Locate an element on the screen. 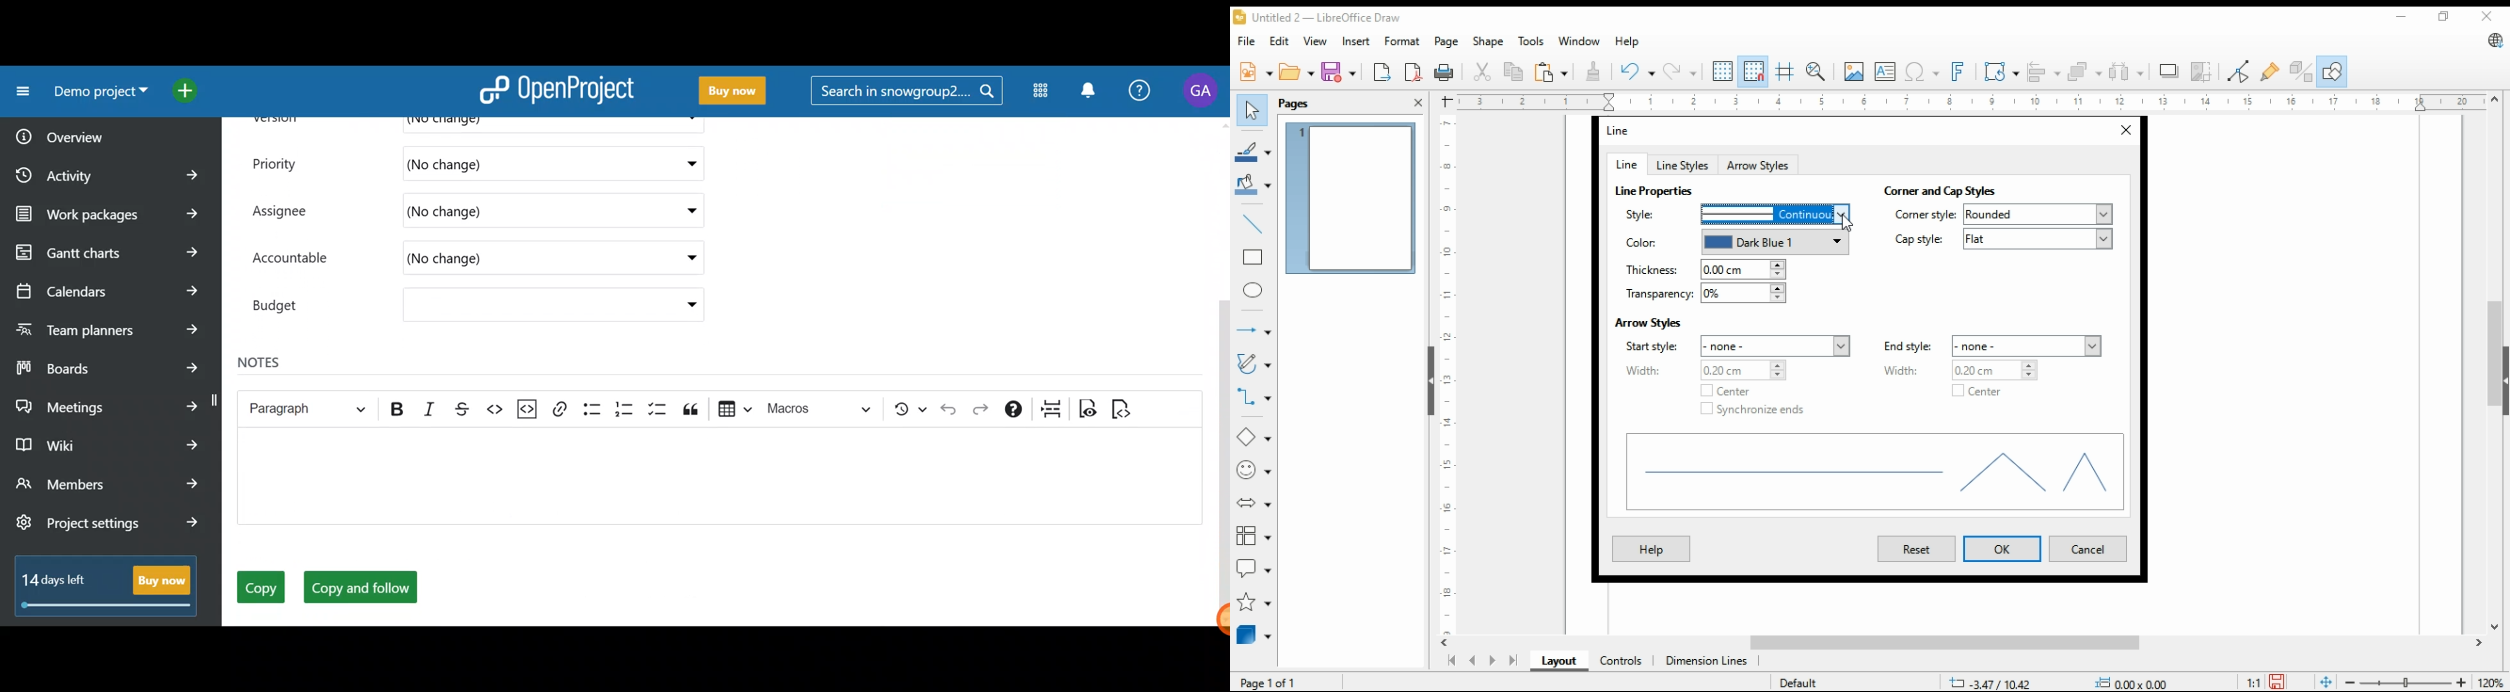 Image resolution: width=2520 pixels, height=700 pixels. line style preview is located at coordinates (1876, 475).